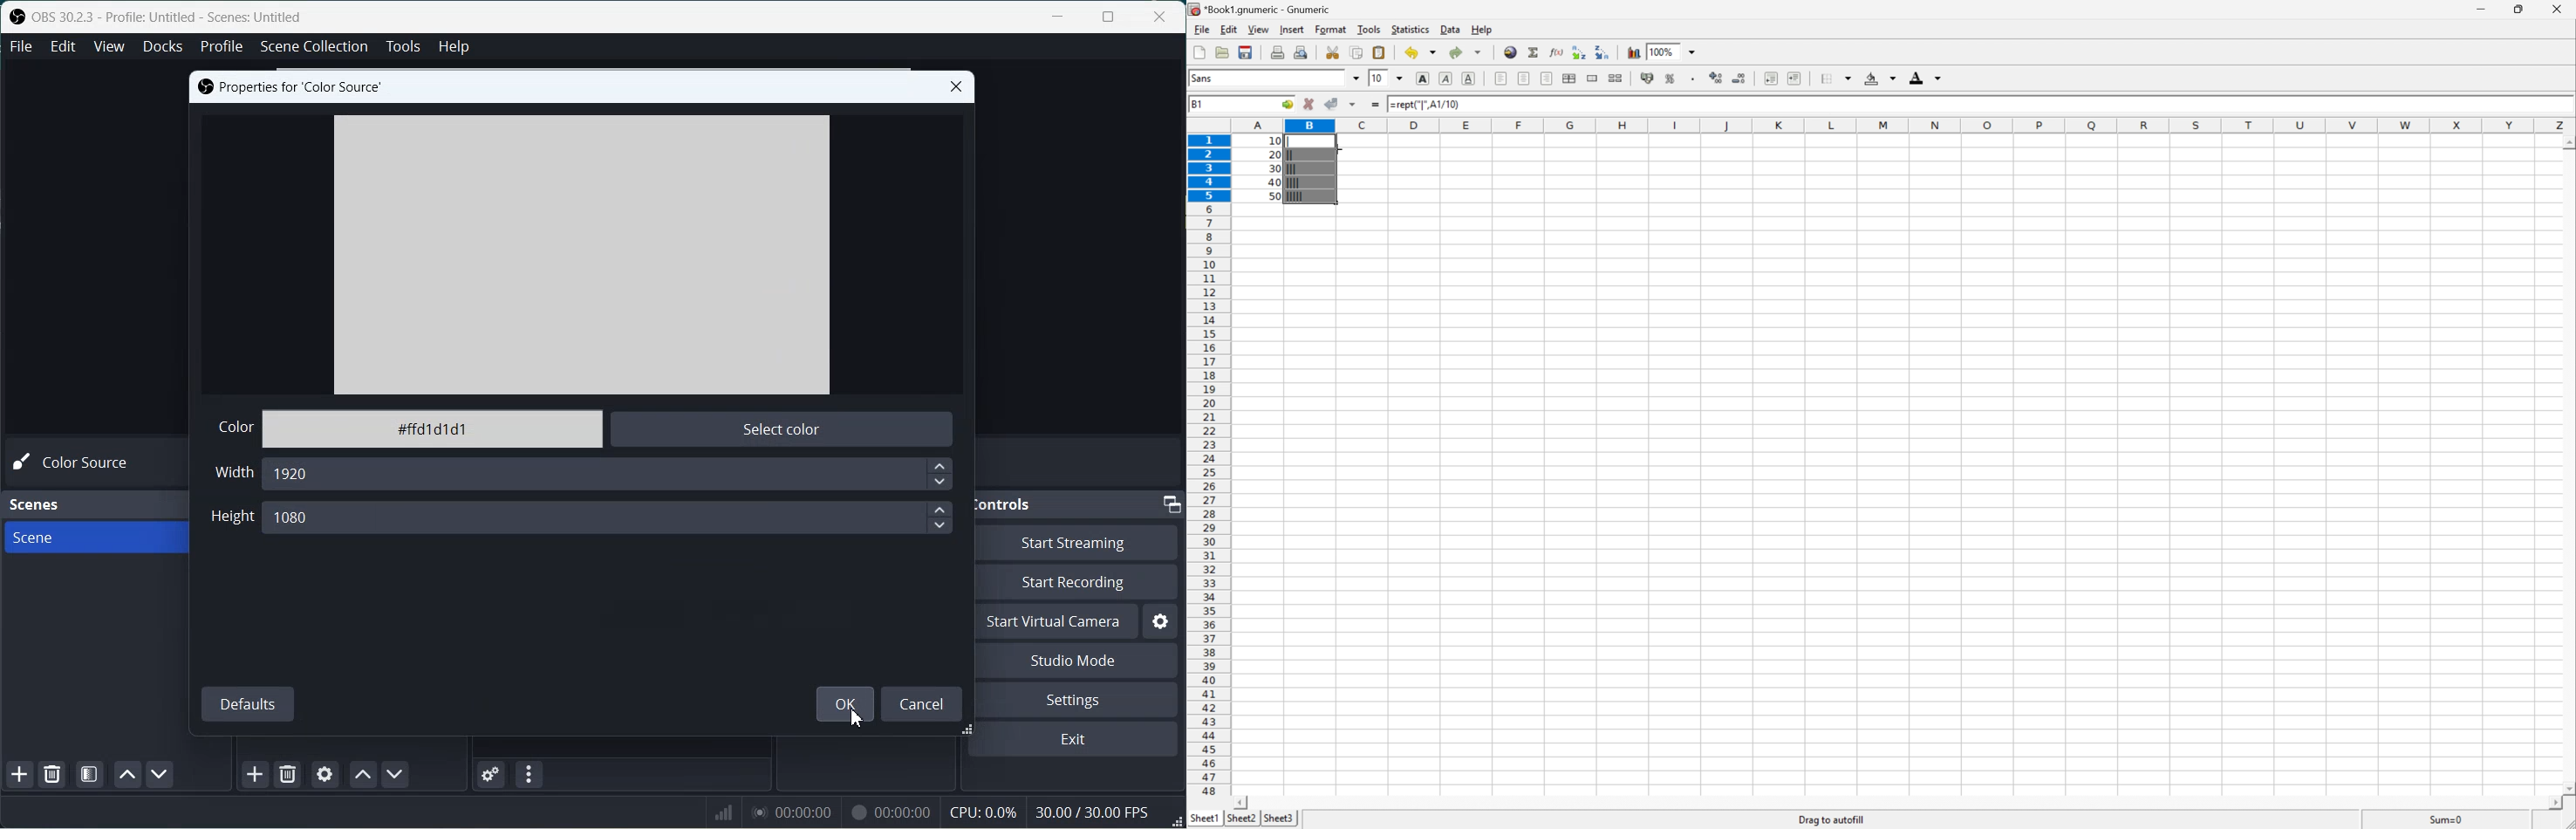 The image size is (2576, 840). I want to click on Cursor, so click(1299, 140).